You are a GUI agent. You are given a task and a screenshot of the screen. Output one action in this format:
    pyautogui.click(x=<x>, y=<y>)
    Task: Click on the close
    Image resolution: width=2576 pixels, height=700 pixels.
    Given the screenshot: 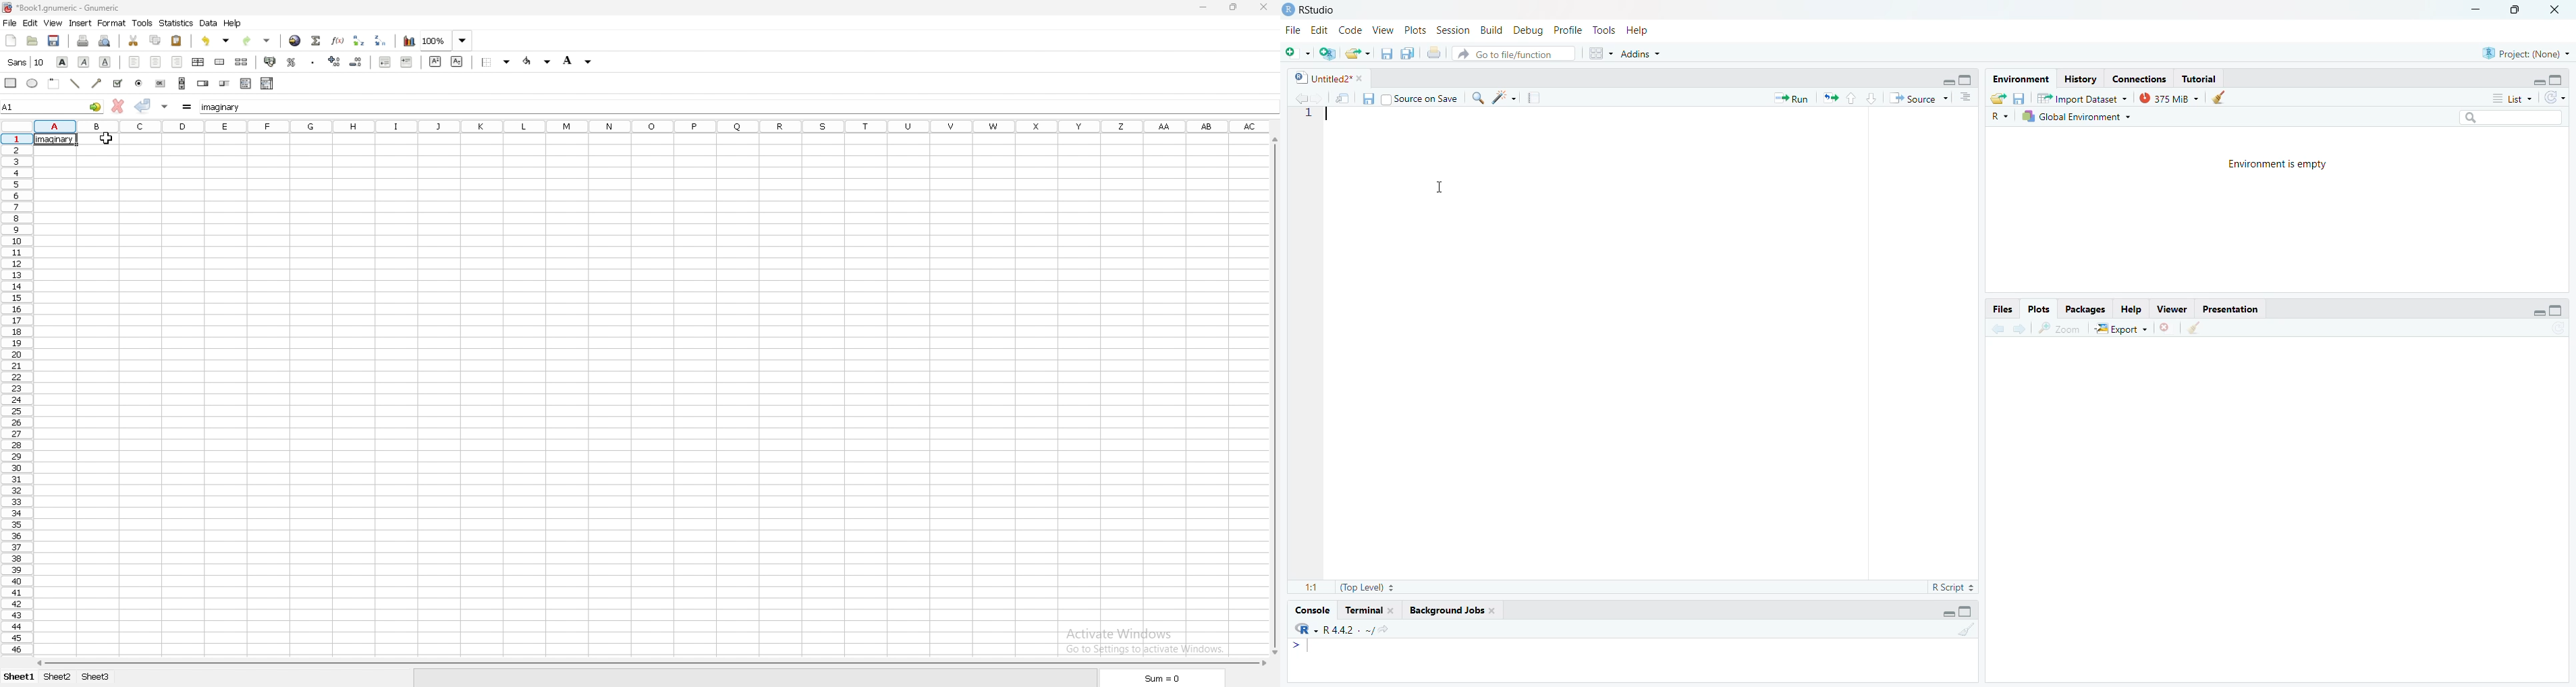 What is the action you would take?
    pyautogui.click(x=2547, y=10)
    